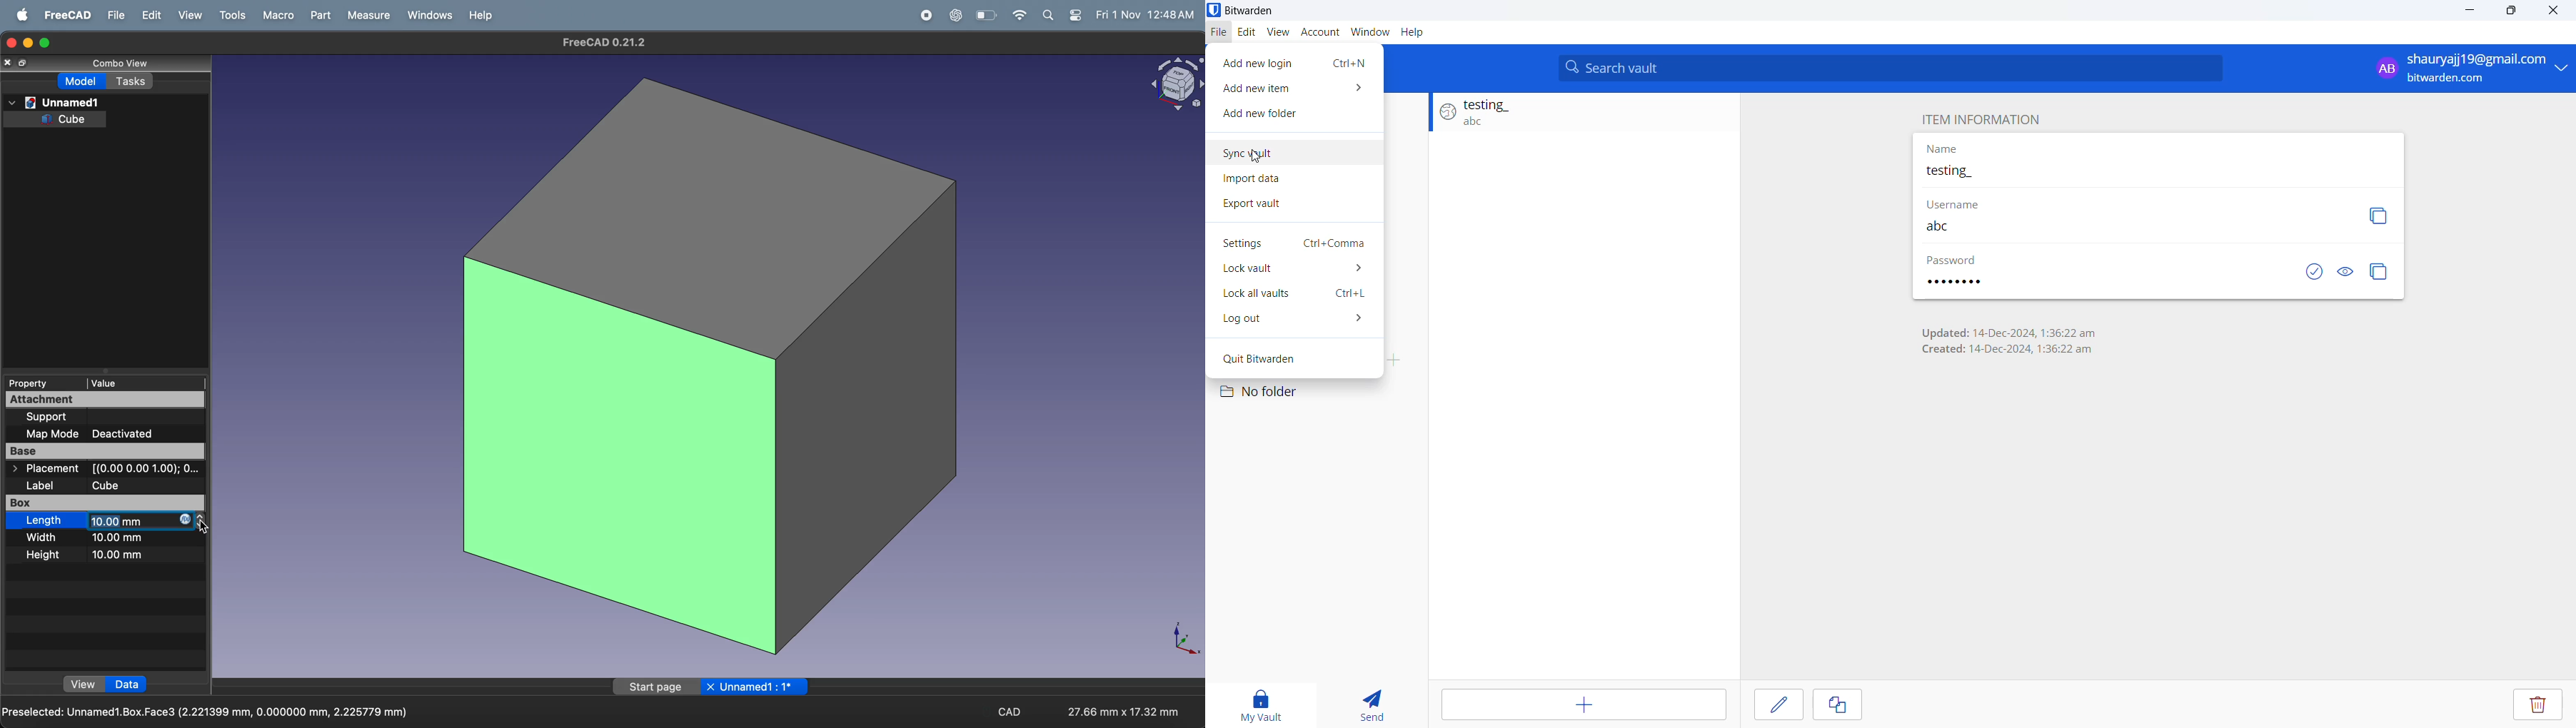 Image resolution: width=2576 pixels, height=728 pixels. I want to click on height, so click(48, 554).